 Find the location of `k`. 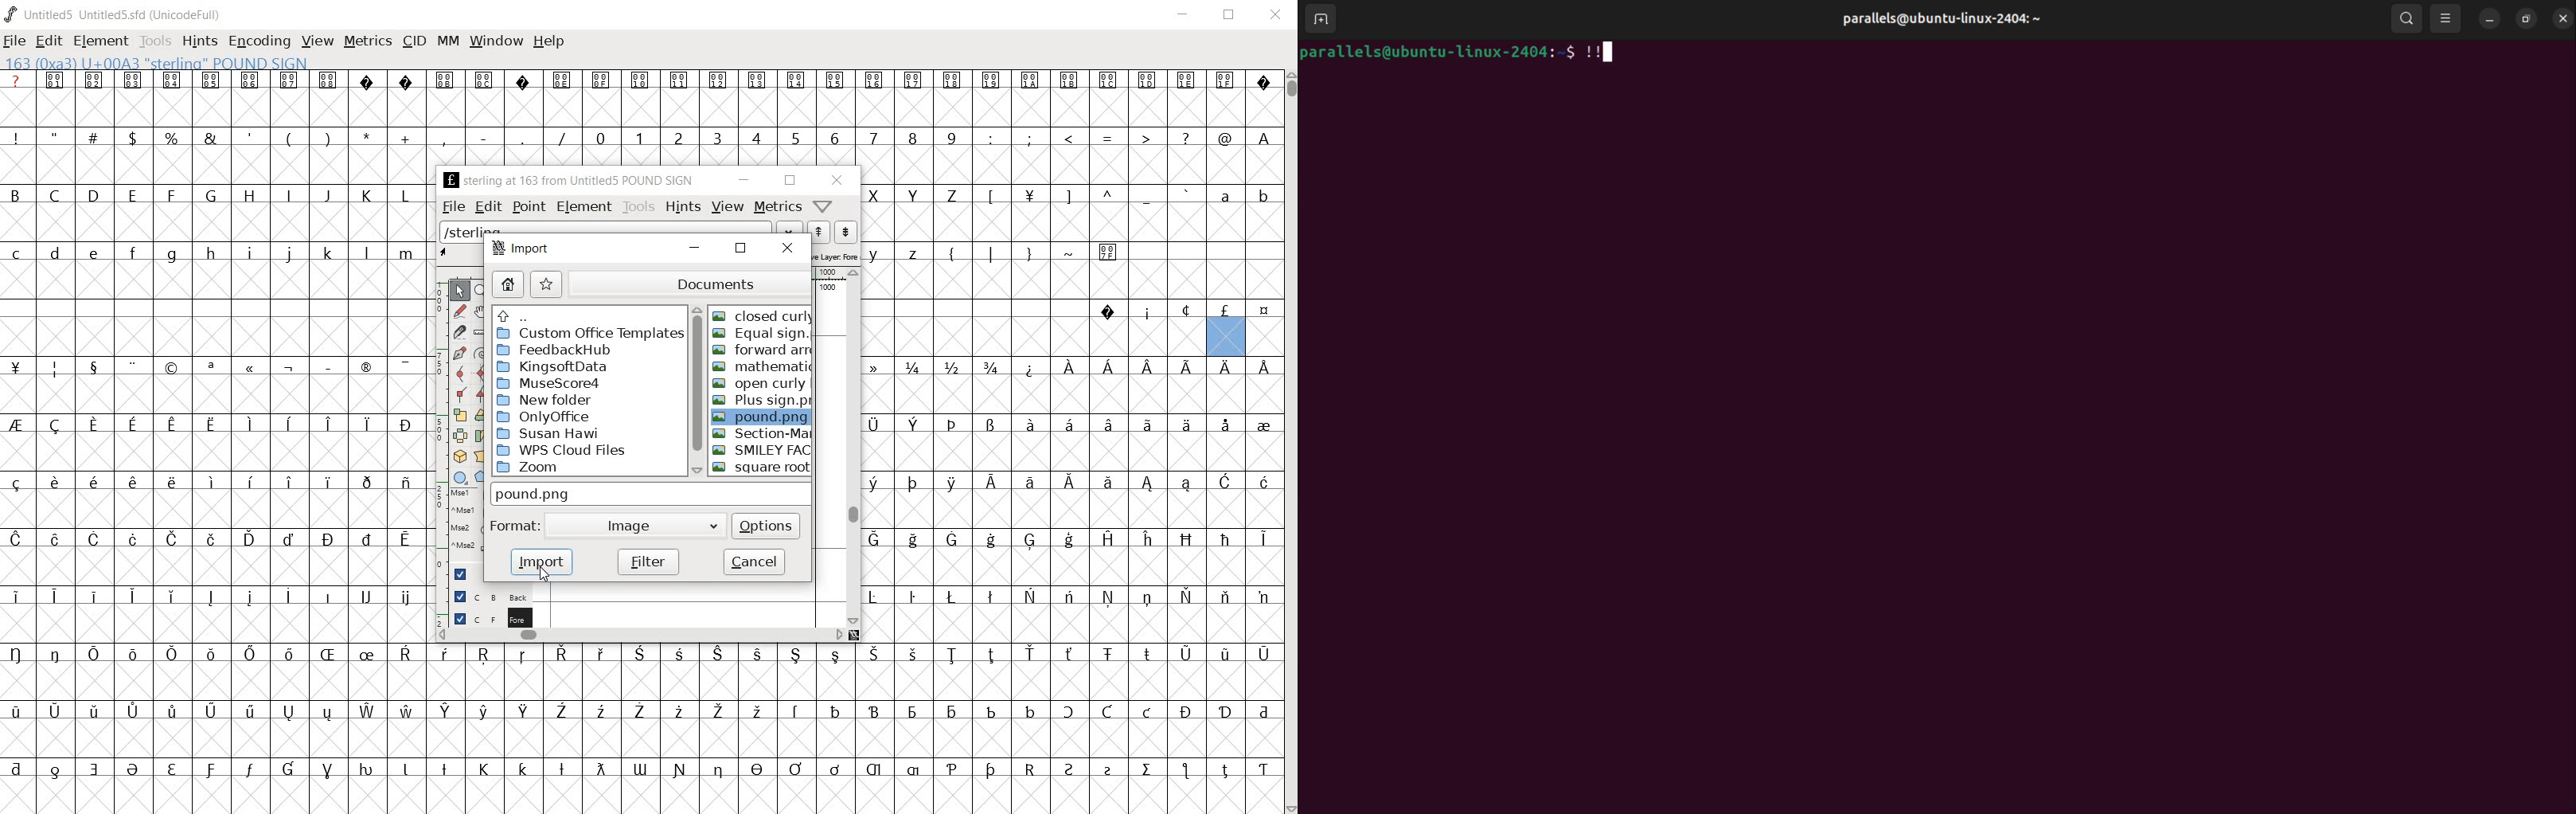

k is located at coordinates (327, 252).